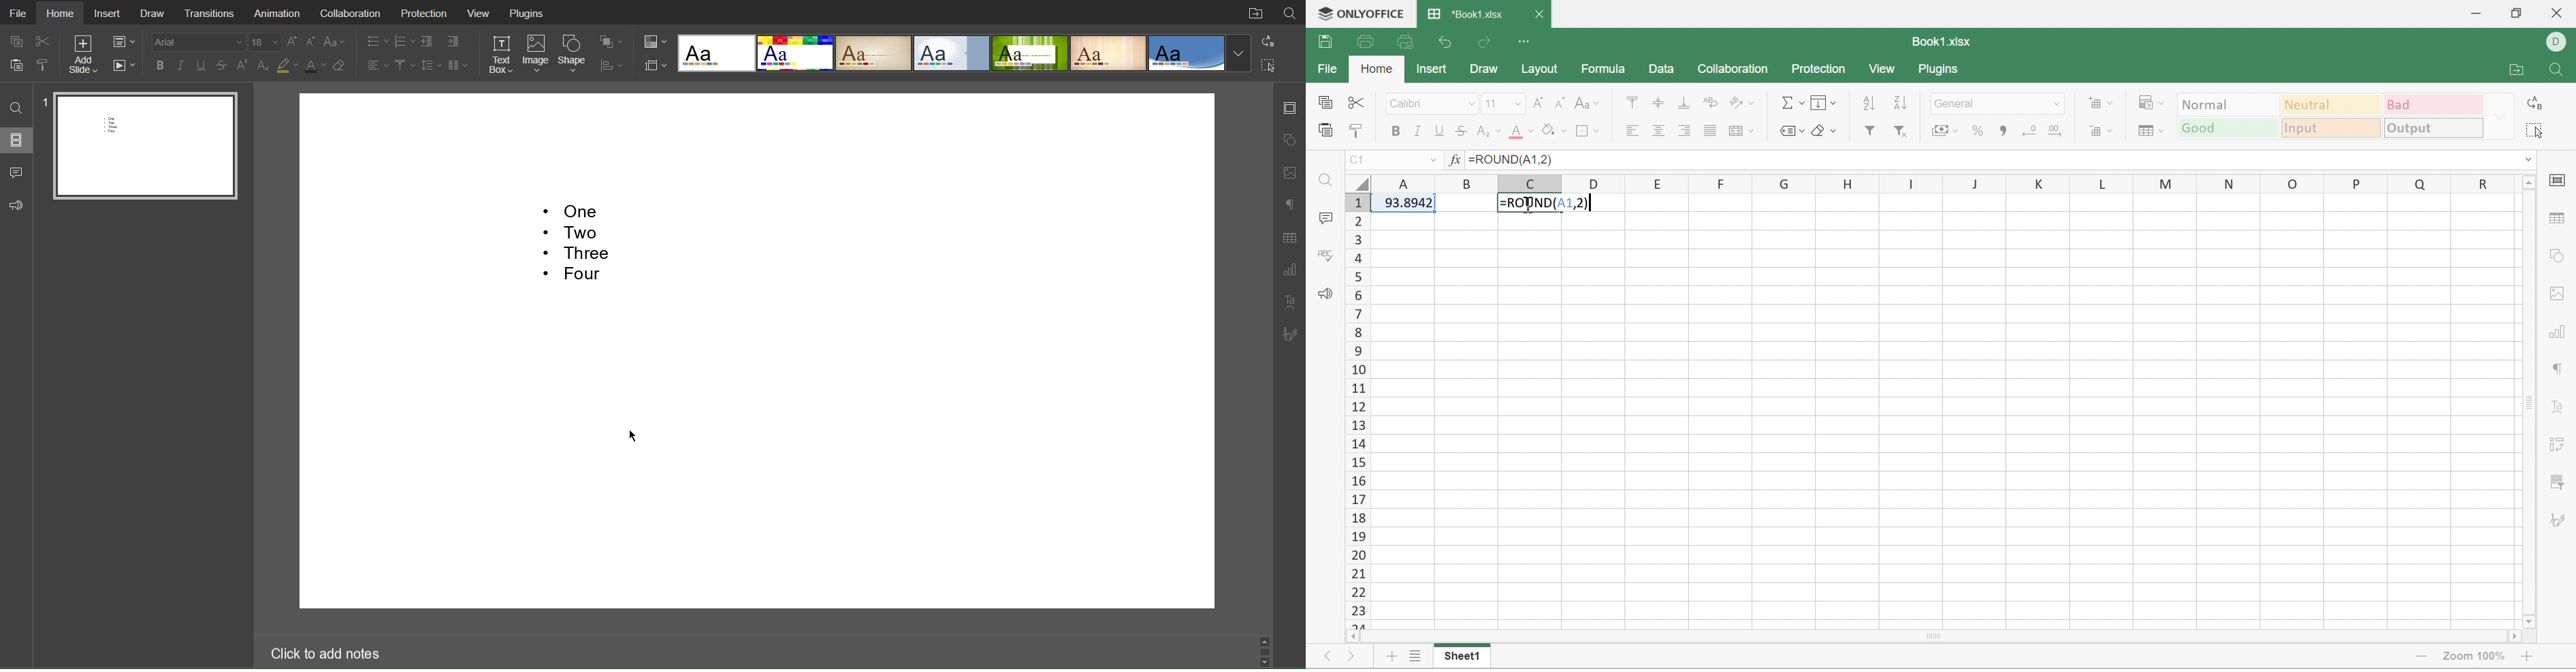 Image resolution: width=2576 pixels, height=672 pixels. Describe the element at coordinates (2557, 481) in the screenshot. I see `Slicer settings` at that location.